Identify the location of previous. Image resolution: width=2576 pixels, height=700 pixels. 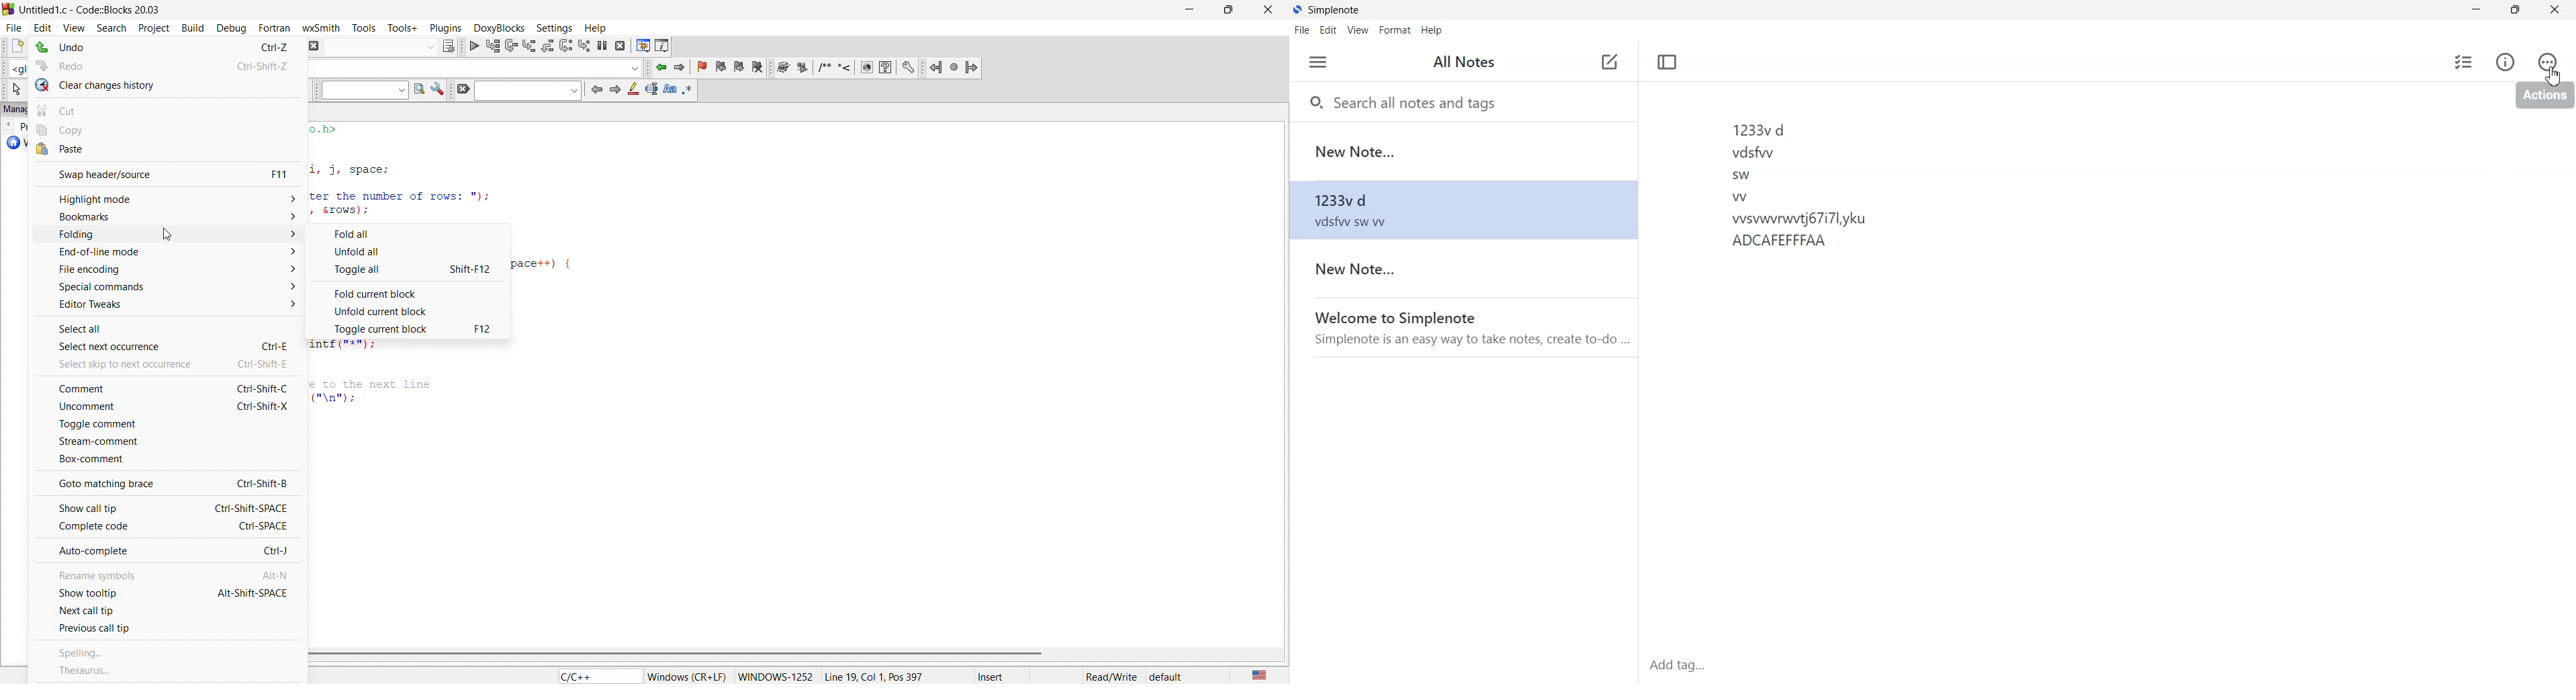
(596, 89).